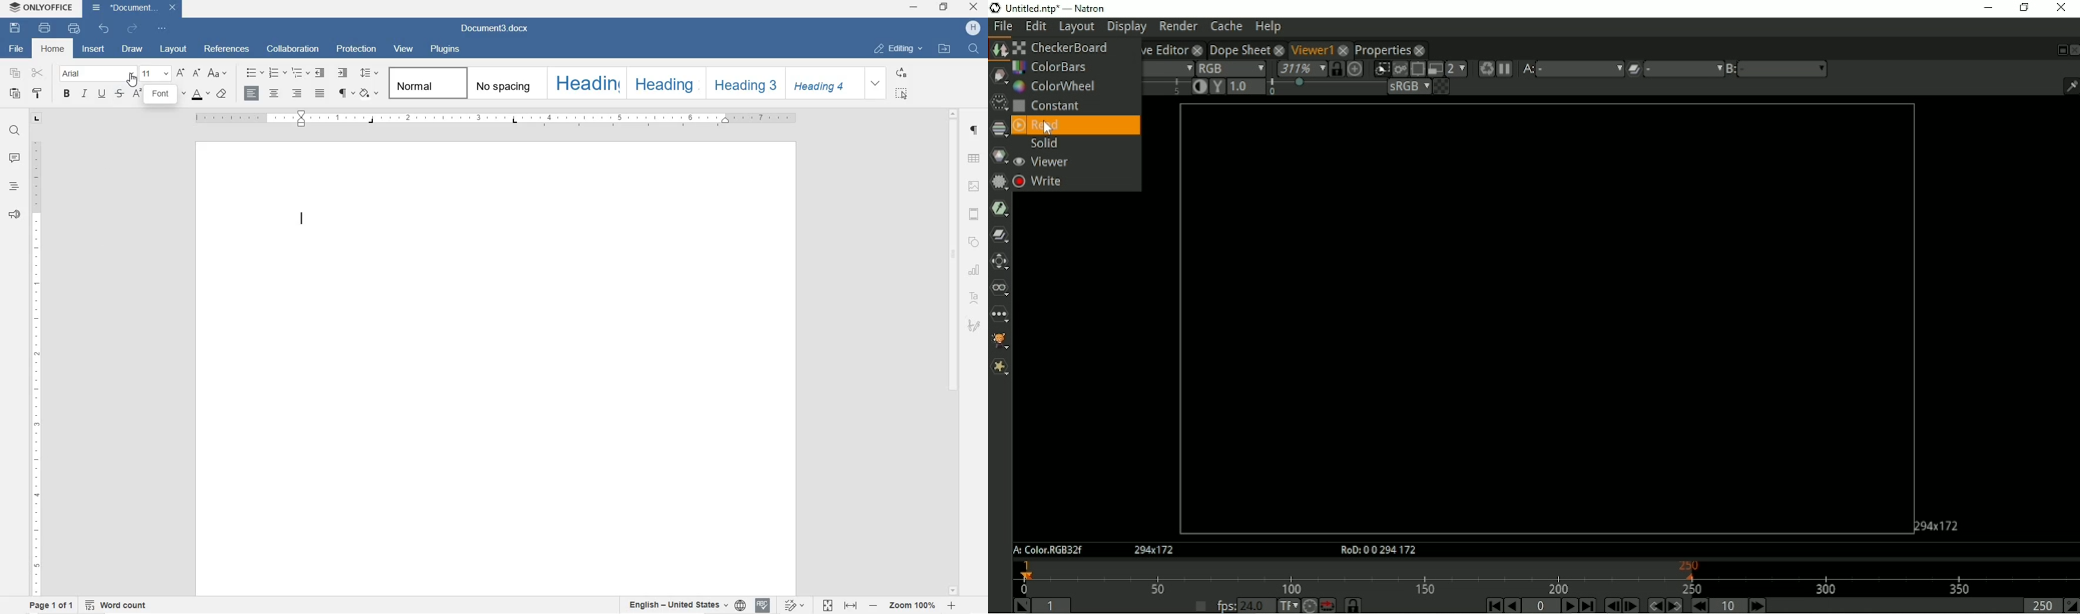  What do you see at coordinates (44, 26) in the screenshot?
I see `PRINT` at bounding box center [44, 26].